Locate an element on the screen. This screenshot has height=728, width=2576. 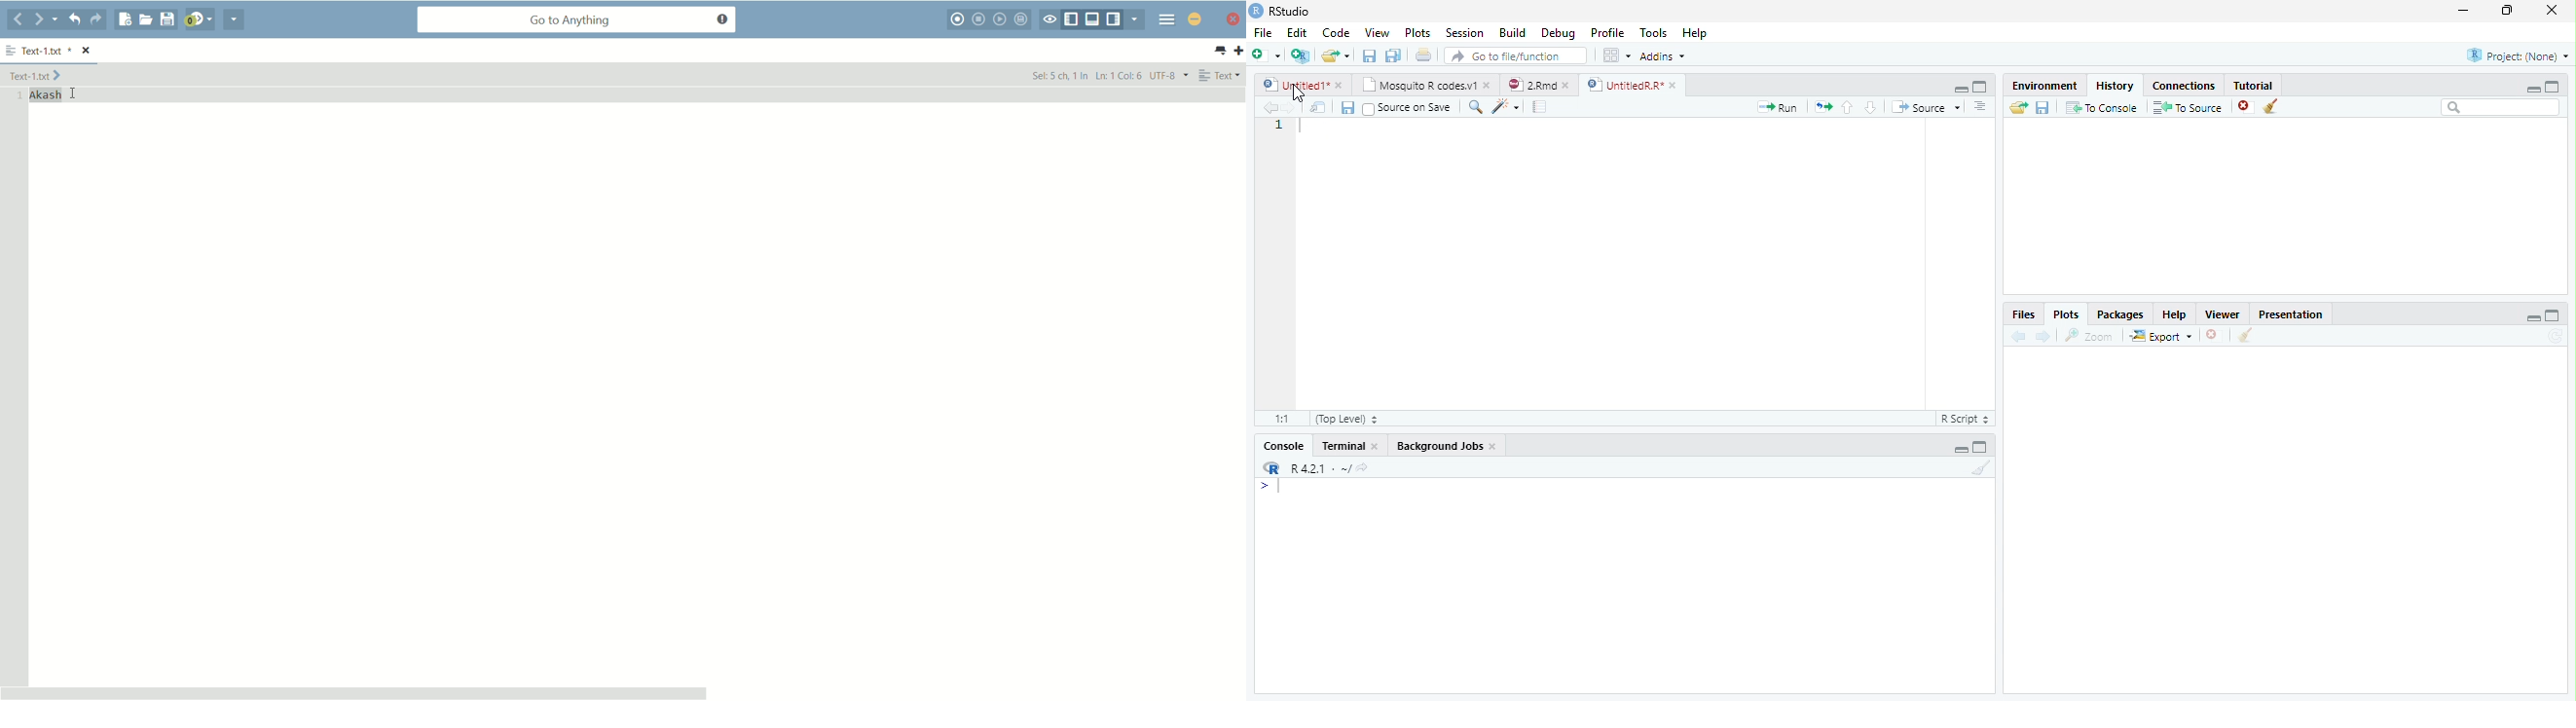
Plots is located at coordinates (2068, 314).